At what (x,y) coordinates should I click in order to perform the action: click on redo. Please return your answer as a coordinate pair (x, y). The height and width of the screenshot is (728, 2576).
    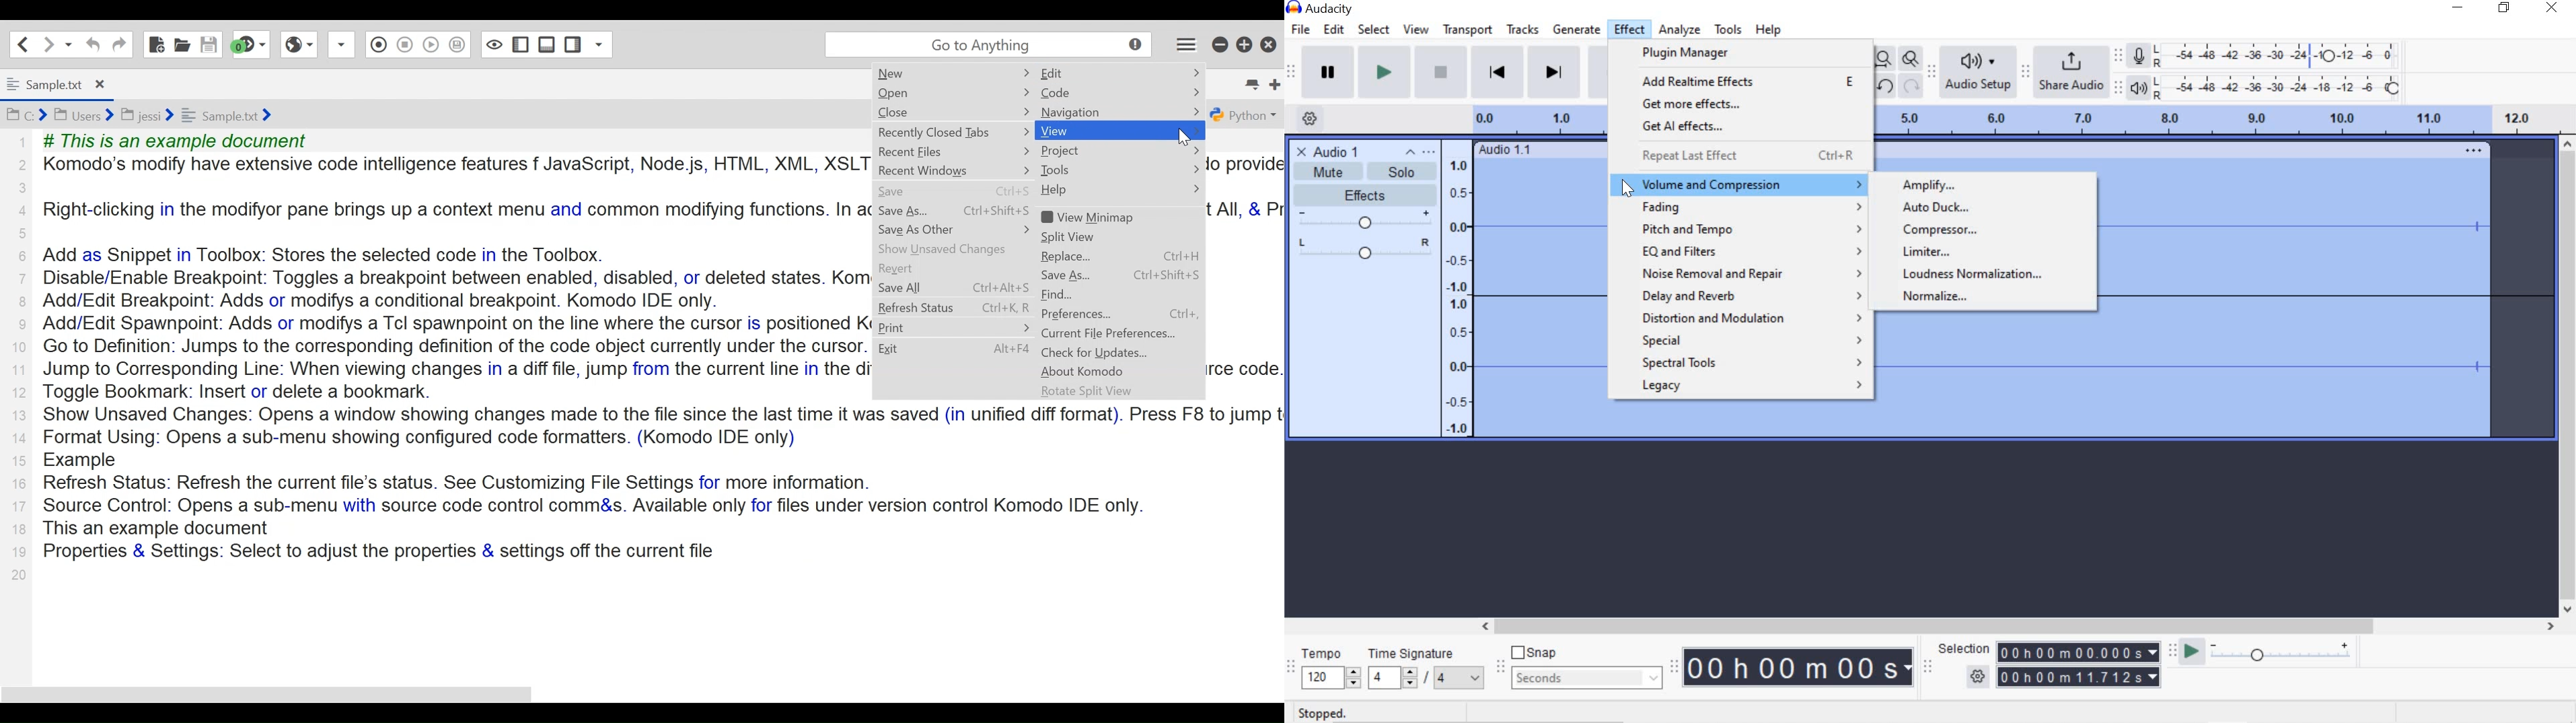
    Looking at the image, I should click on (1911, 87).